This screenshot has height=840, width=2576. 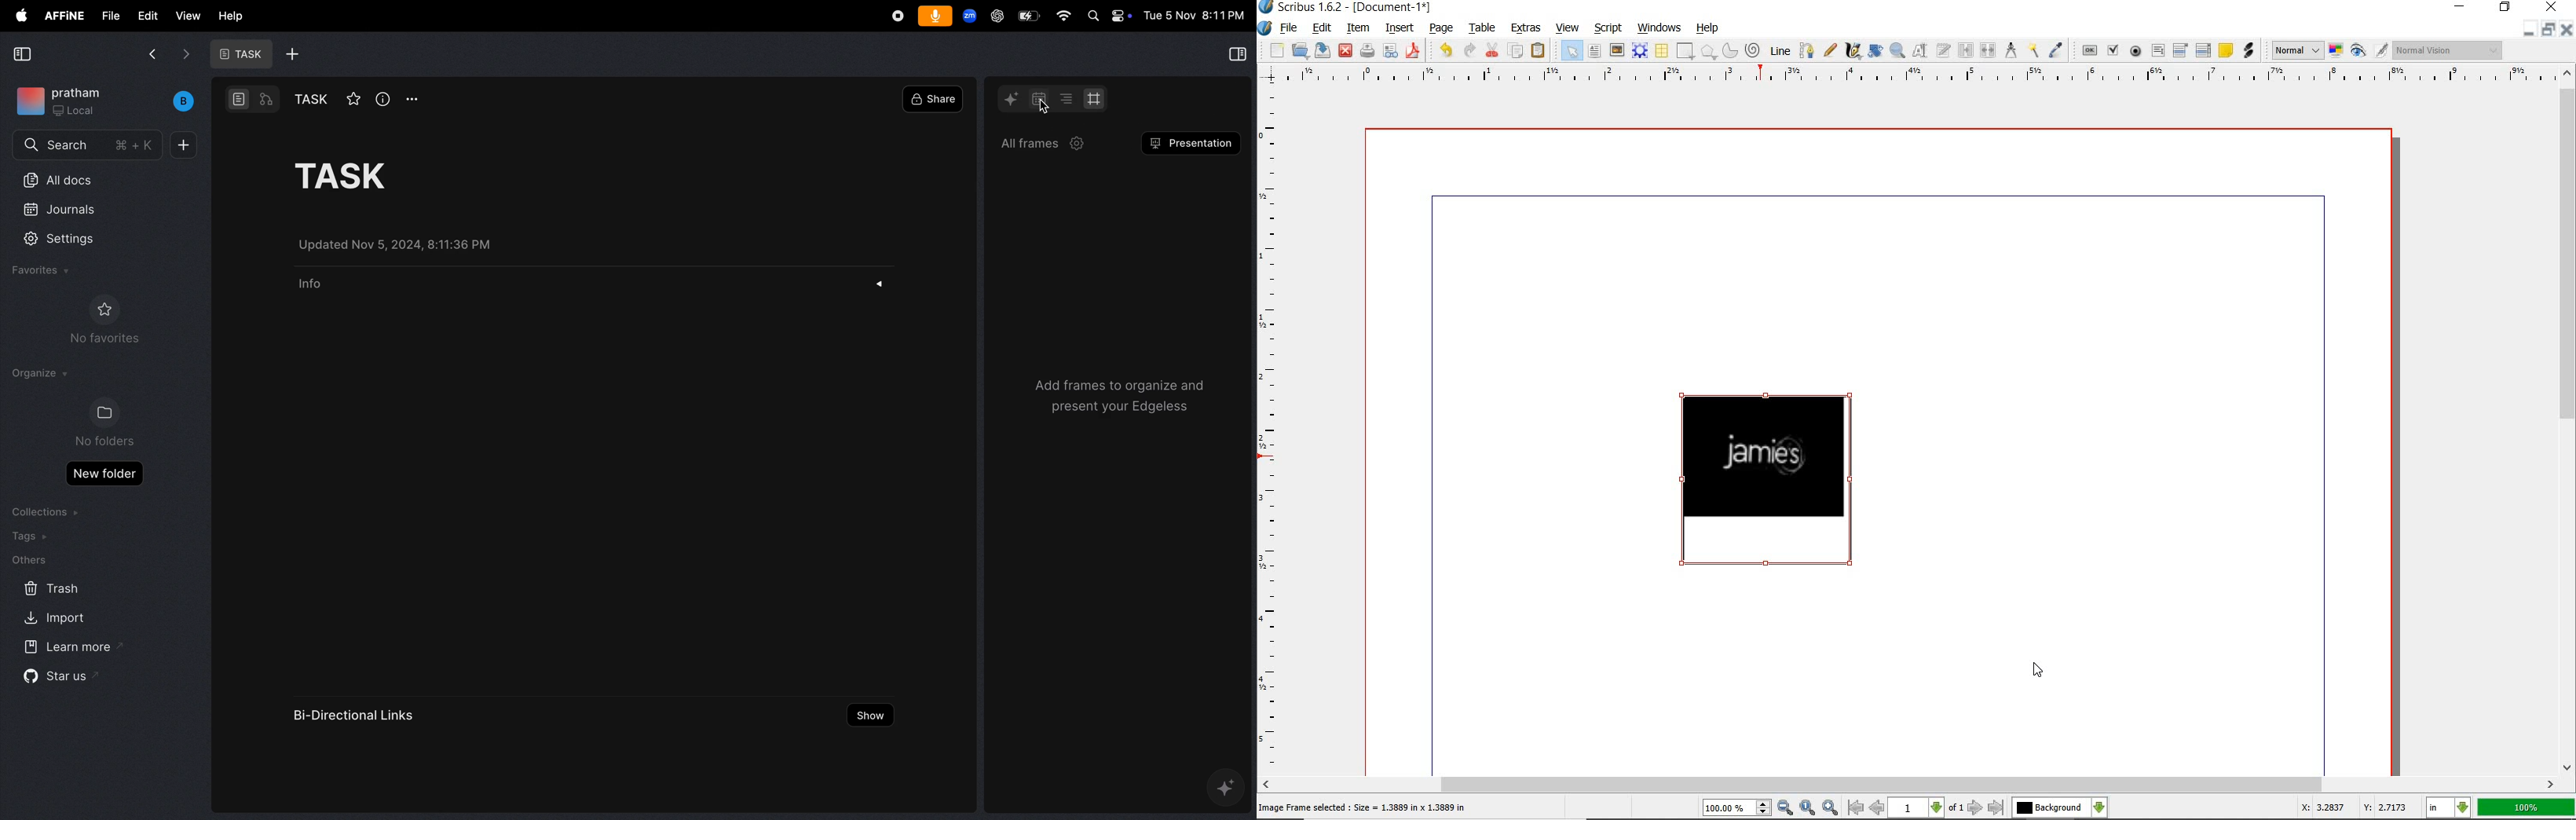 I want to click on new folder, so click(x=105, y=473).